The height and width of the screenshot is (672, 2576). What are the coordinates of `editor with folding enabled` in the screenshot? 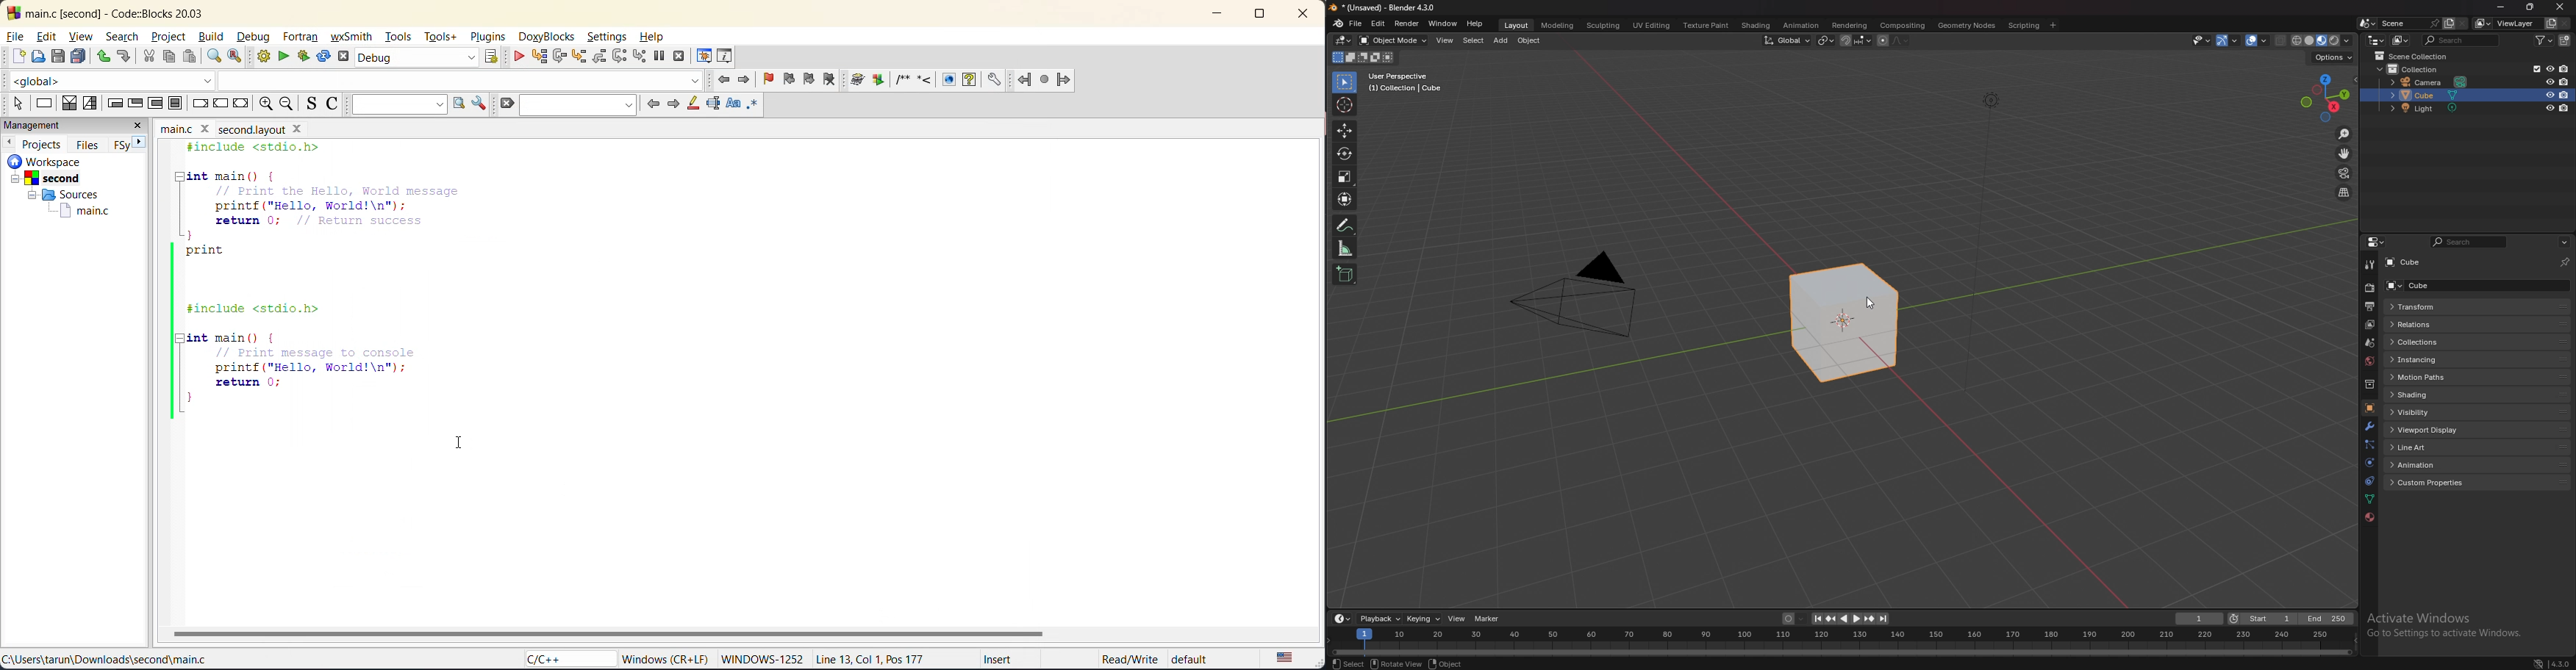 It's located at (336, 284).